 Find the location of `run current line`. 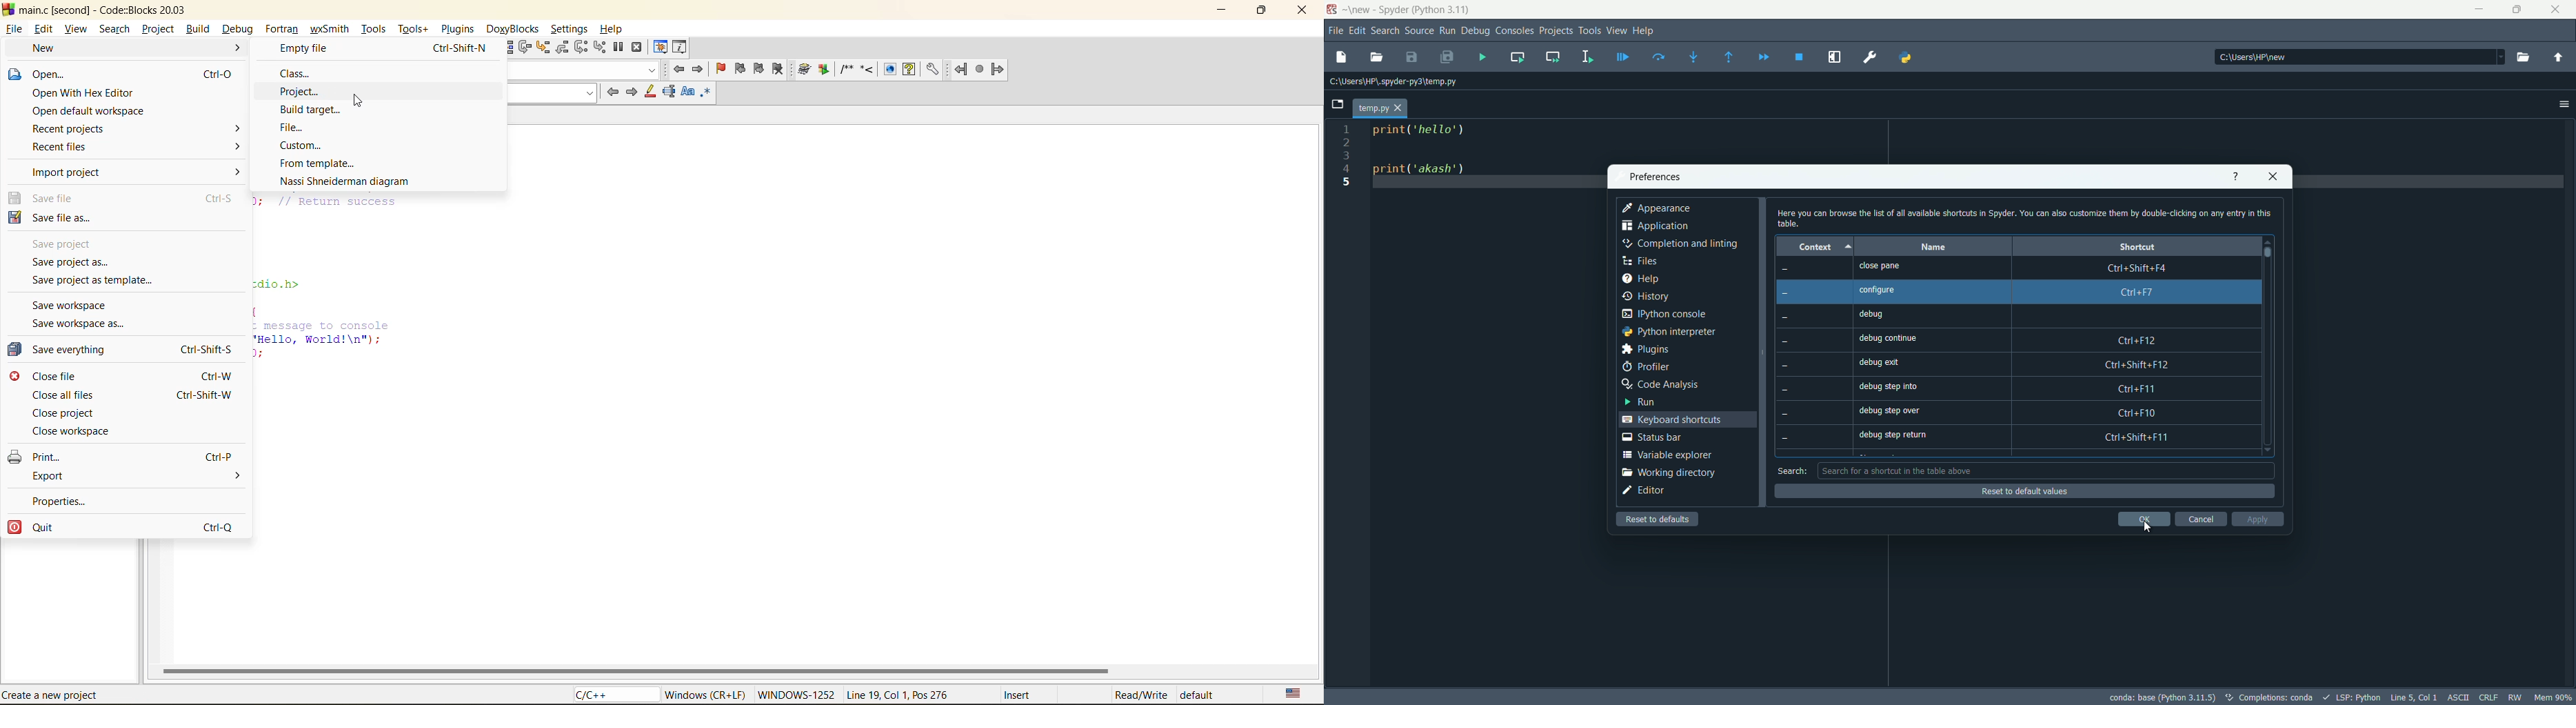

run current line is located at coordinates (1659, 57).